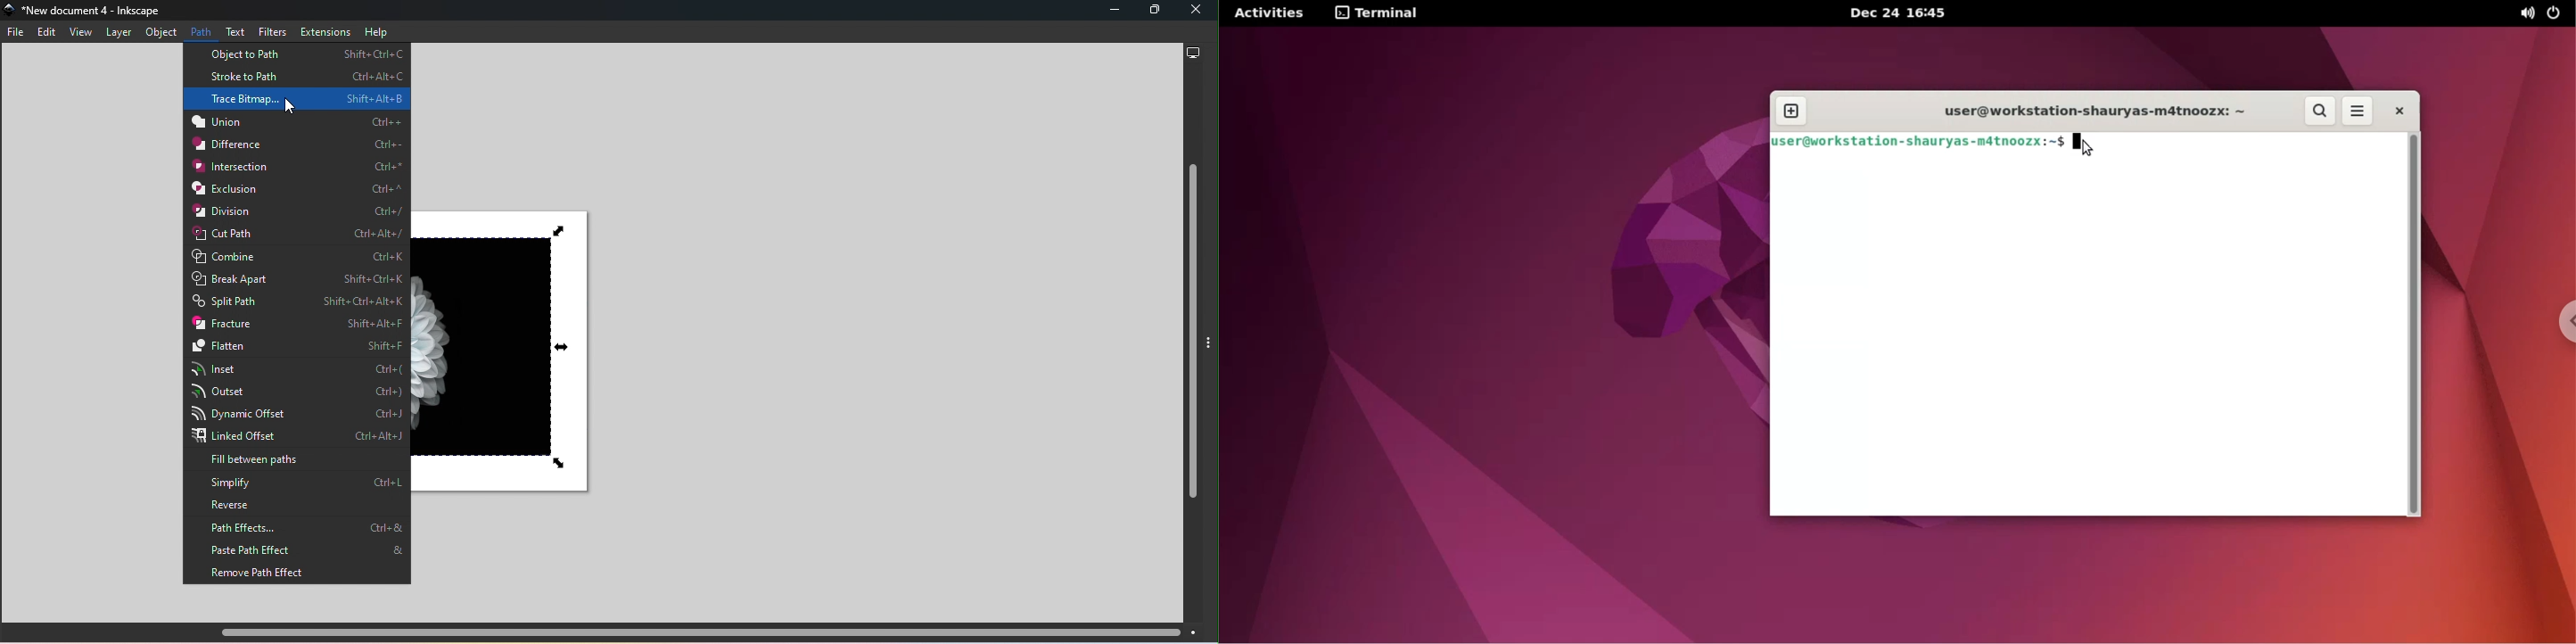  What do you see at coordinates (89, 12) in the screenshot?
I see `File name` at bounding box center [89, 12].